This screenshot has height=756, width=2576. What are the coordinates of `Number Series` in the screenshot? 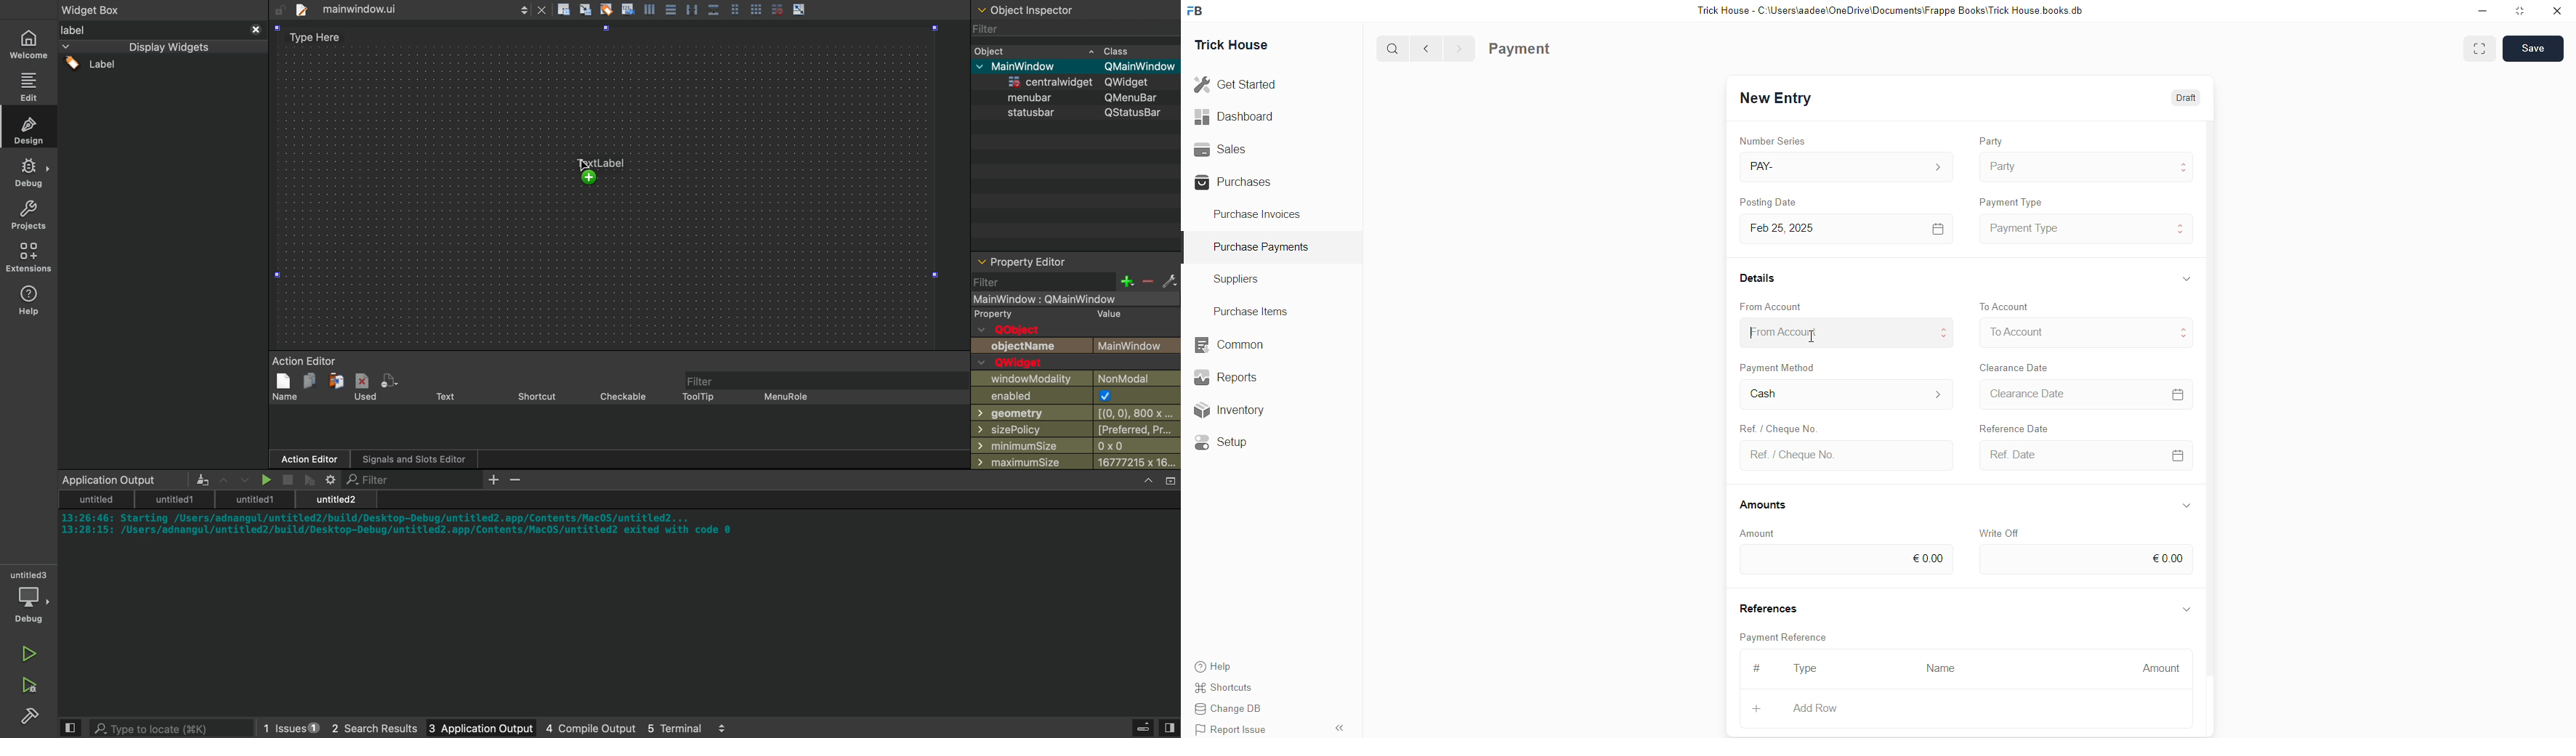 It's located at (1776, 138).